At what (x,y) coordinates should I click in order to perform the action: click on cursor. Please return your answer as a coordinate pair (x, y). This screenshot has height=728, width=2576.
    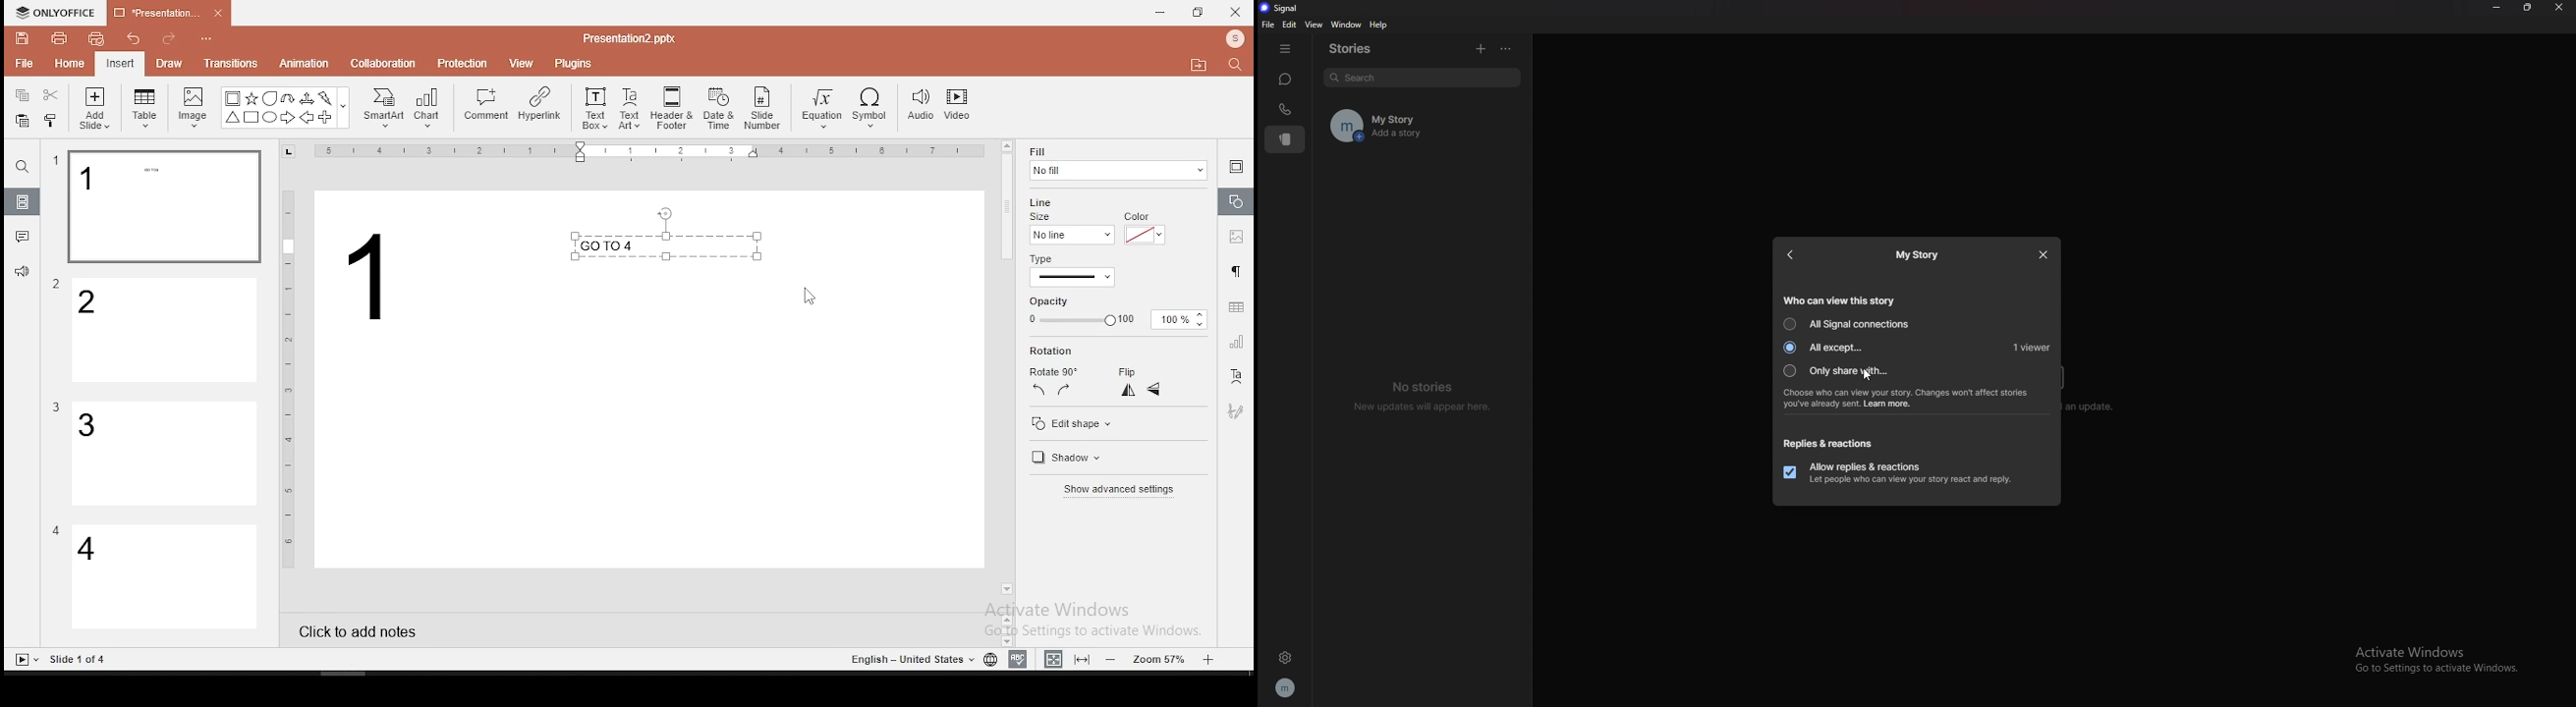
    Looking at the image, I should click on (1865, 375).